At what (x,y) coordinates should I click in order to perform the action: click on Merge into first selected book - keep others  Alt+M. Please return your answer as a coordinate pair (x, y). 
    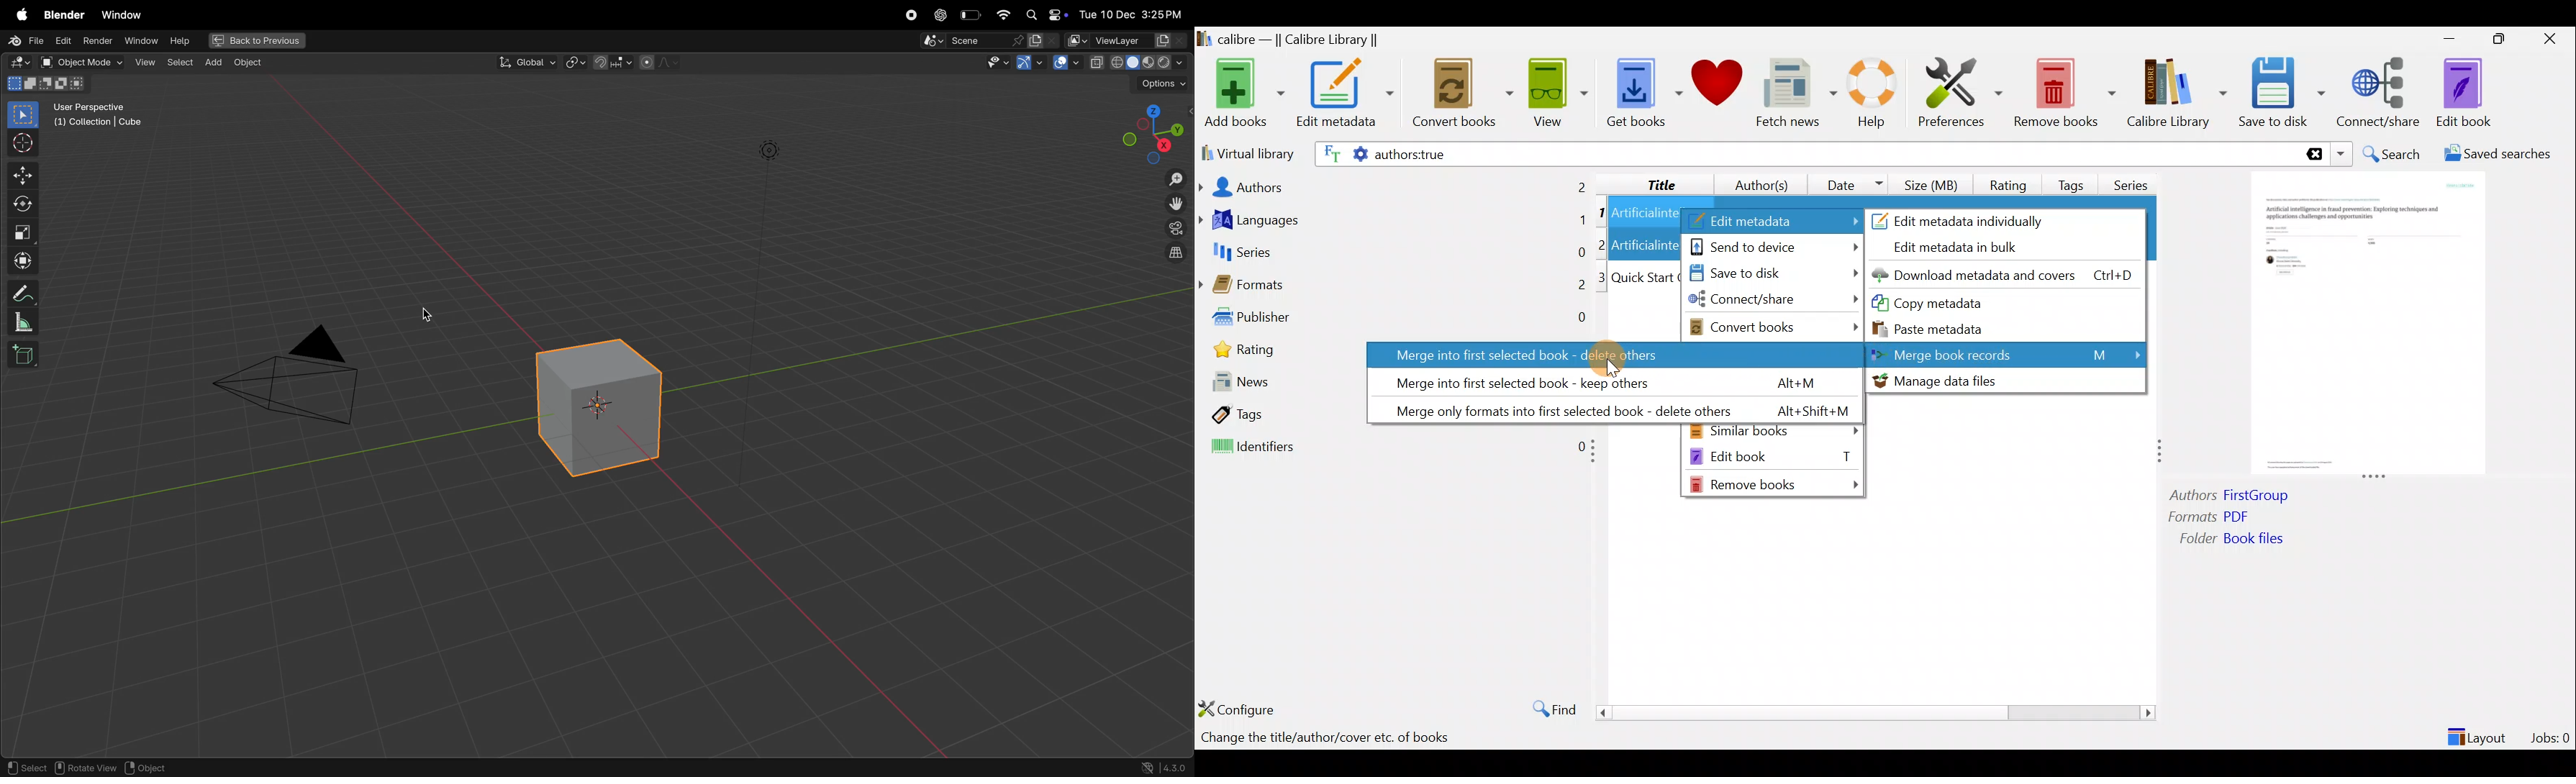
    Looking at the image, I should click on (1604, 380).